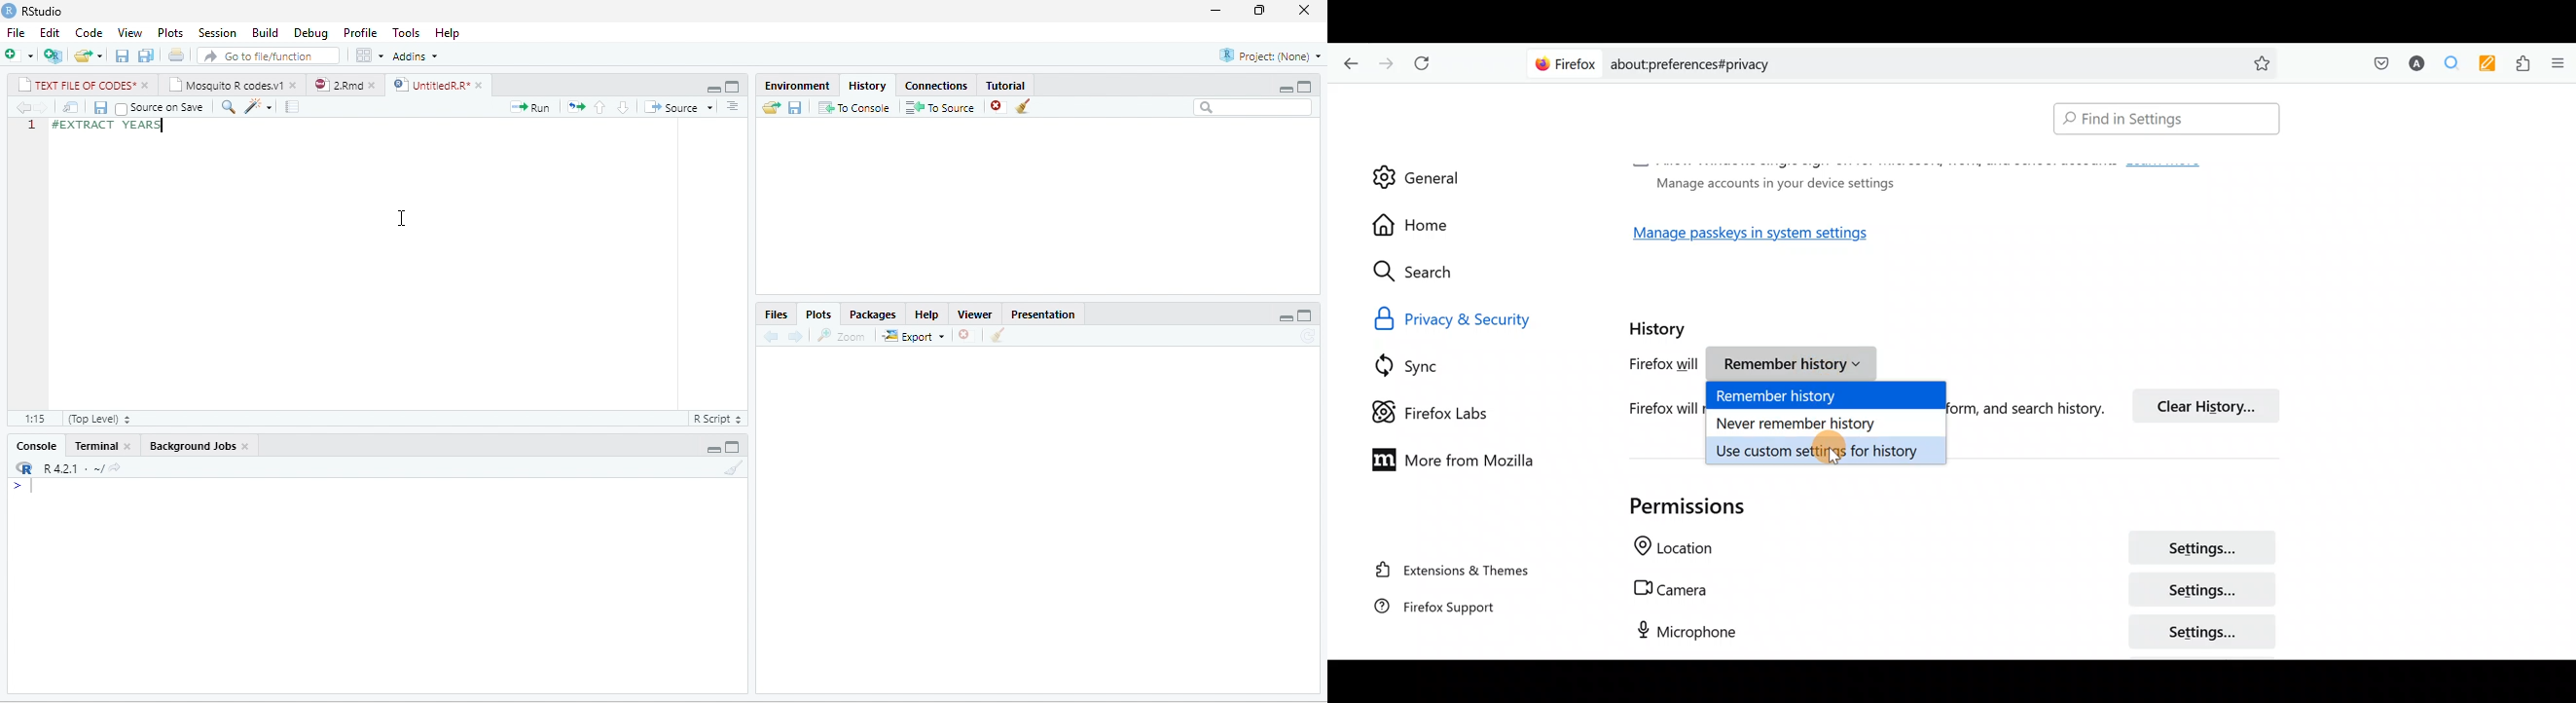  I want to click on Connections, so click(937, 87).